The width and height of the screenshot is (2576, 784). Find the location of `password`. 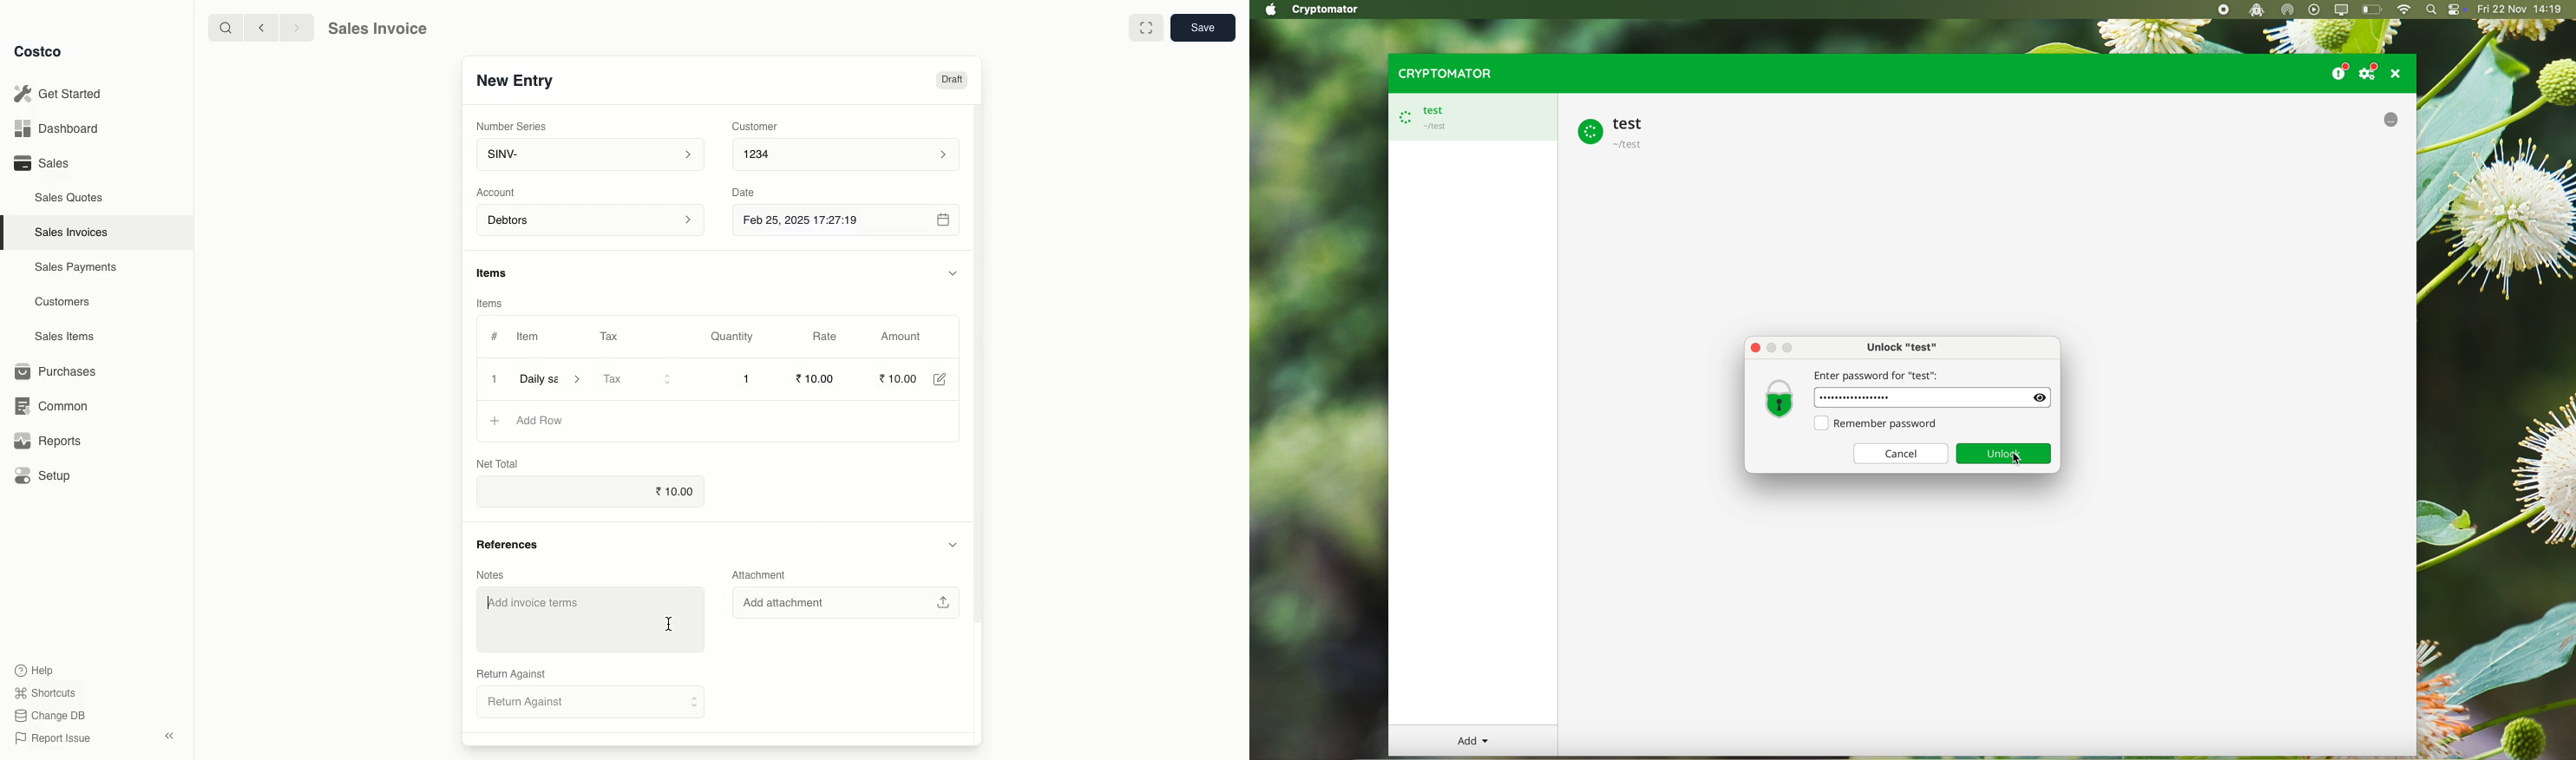

password is located at coordinates (1857, 398).